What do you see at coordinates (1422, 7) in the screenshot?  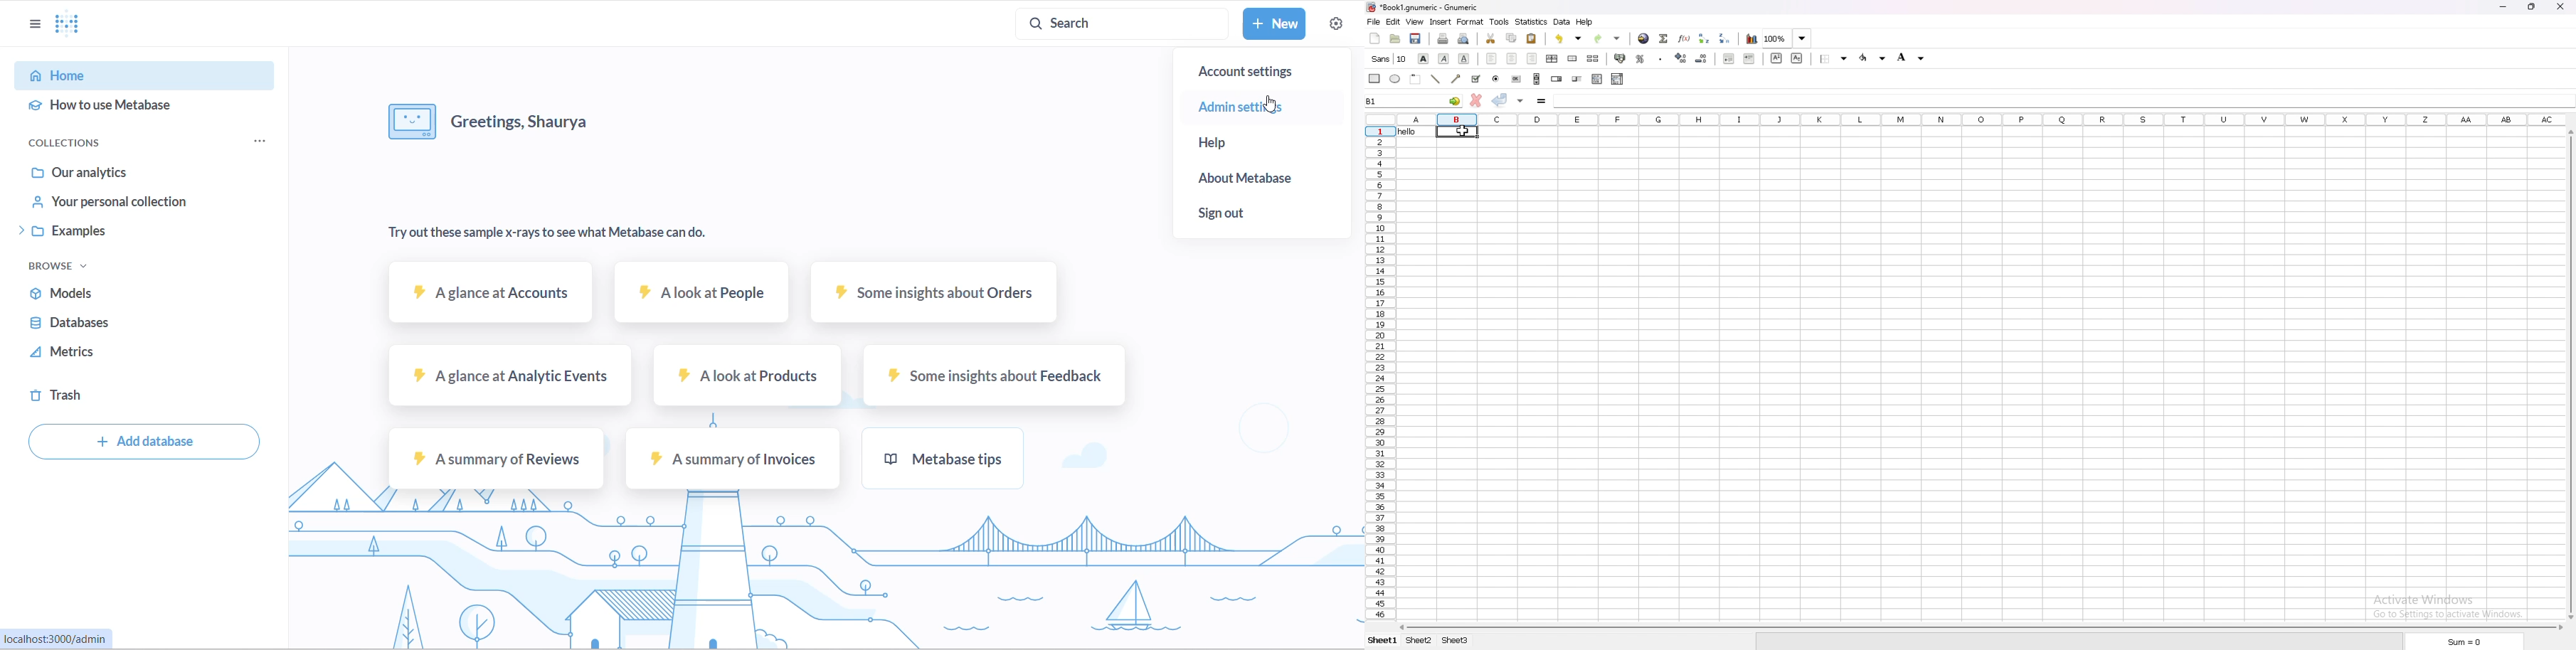 I see `gnumeric` at bounding box center [1422, 7].